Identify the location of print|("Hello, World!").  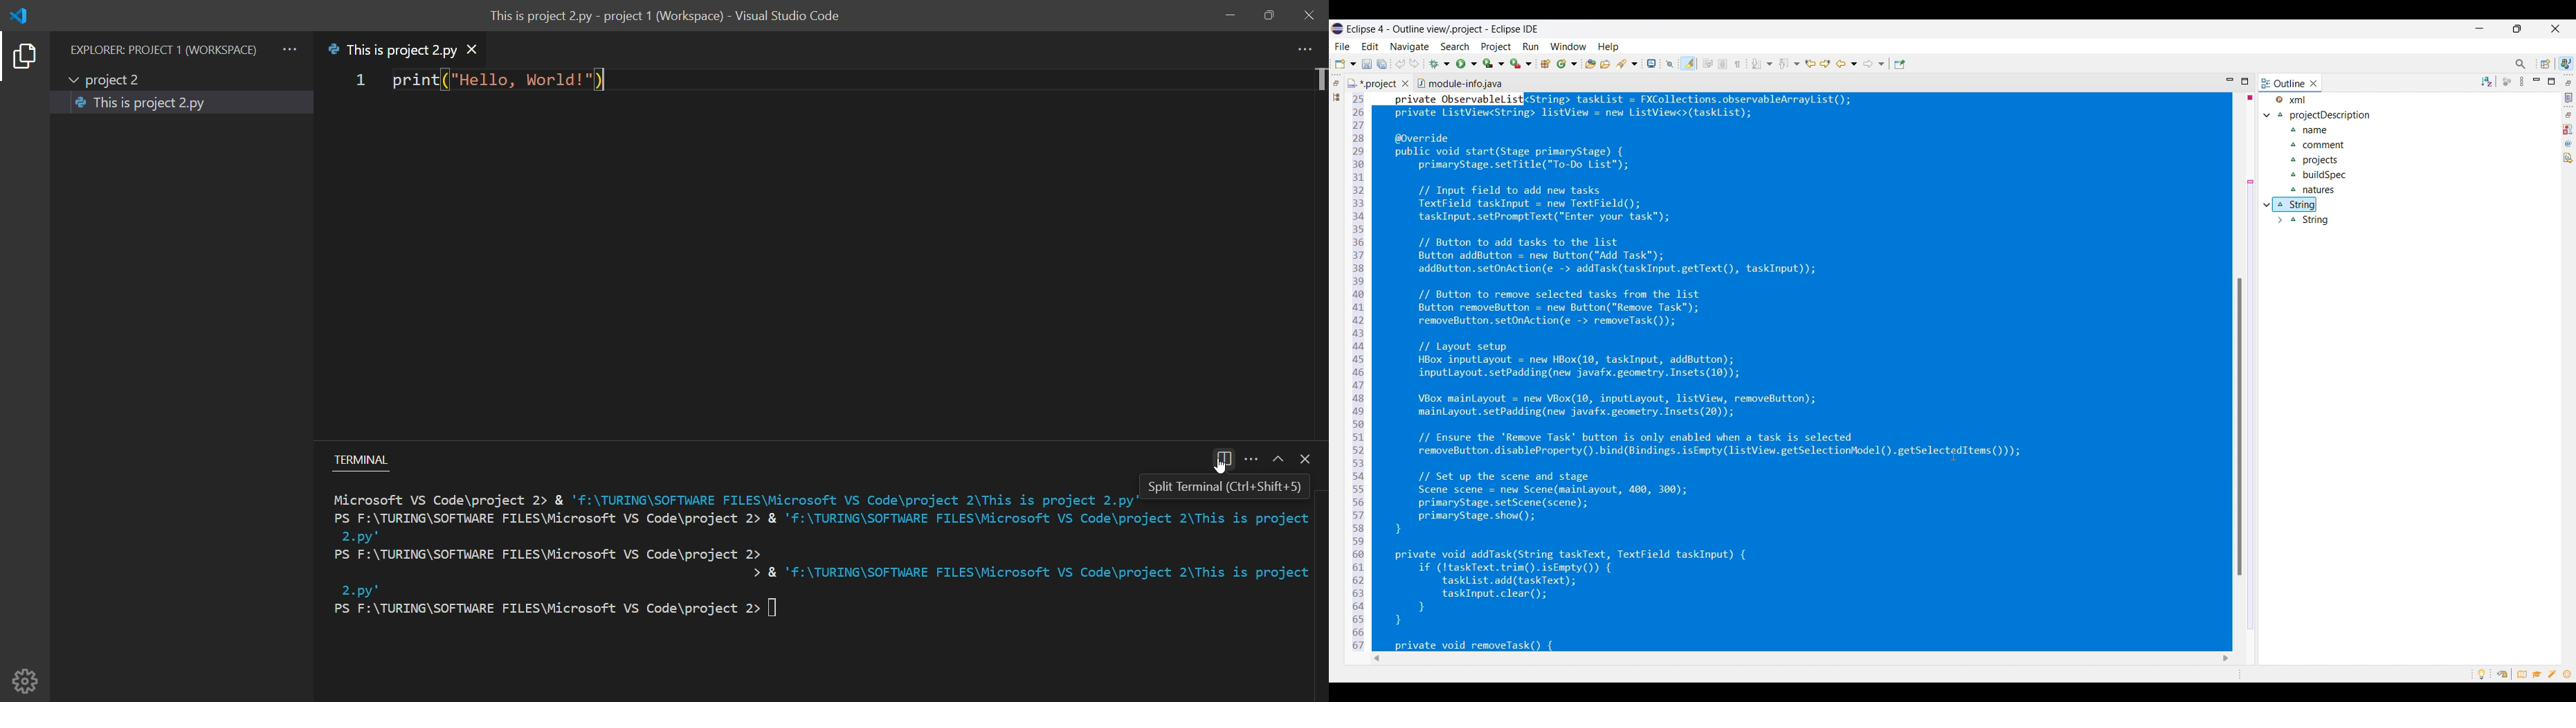
(493, 84).